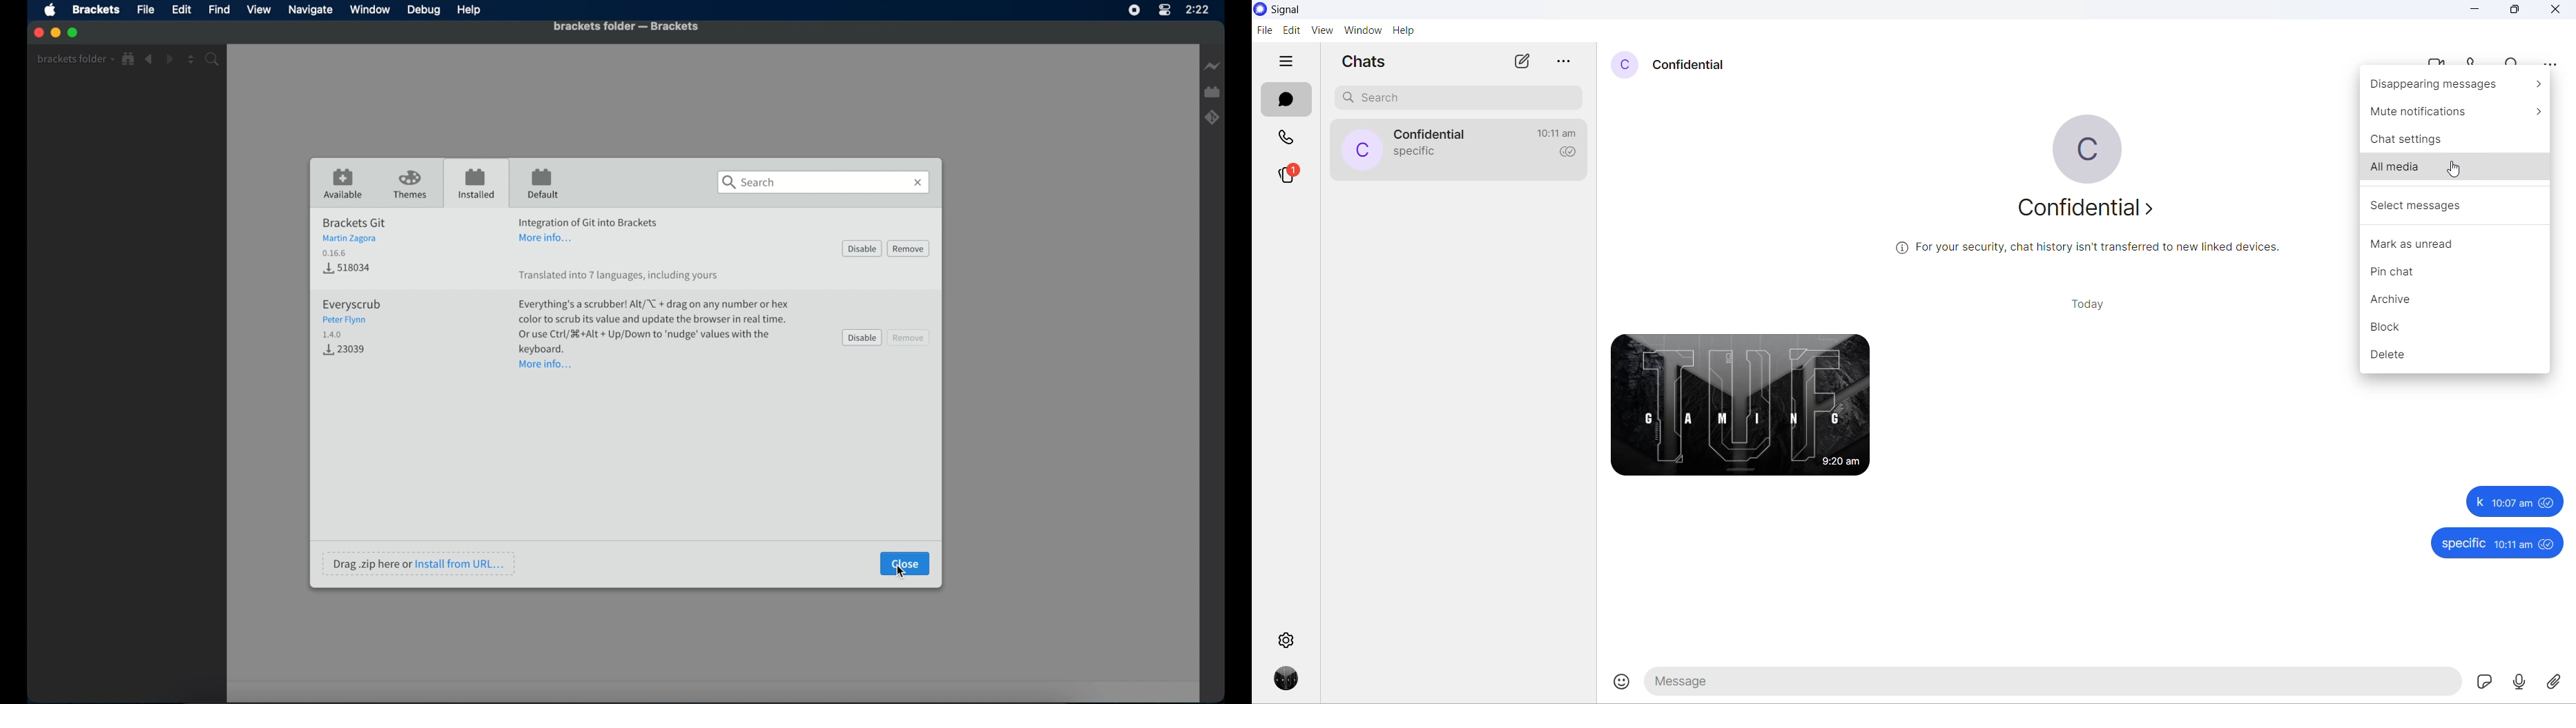 This screenshot has width=2576, height=728. What do you see at coordinates (129, 59) in the screenshot?
I see `show file in tree` at bounding box center [129, 59].